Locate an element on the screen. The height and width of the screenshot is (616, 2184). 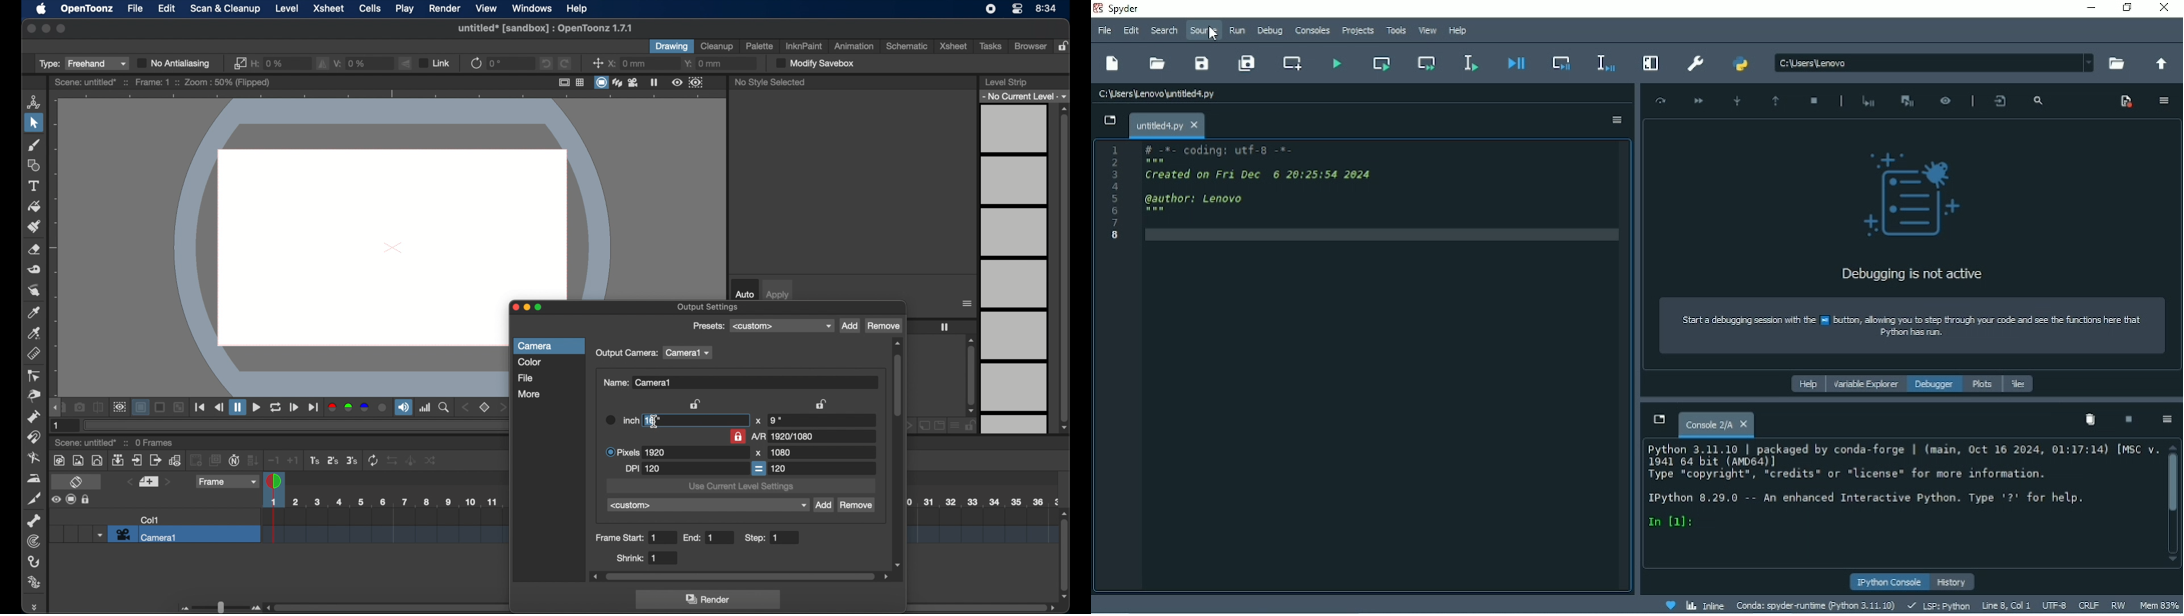
Help Spyder is located at coordinates (1670, 605).